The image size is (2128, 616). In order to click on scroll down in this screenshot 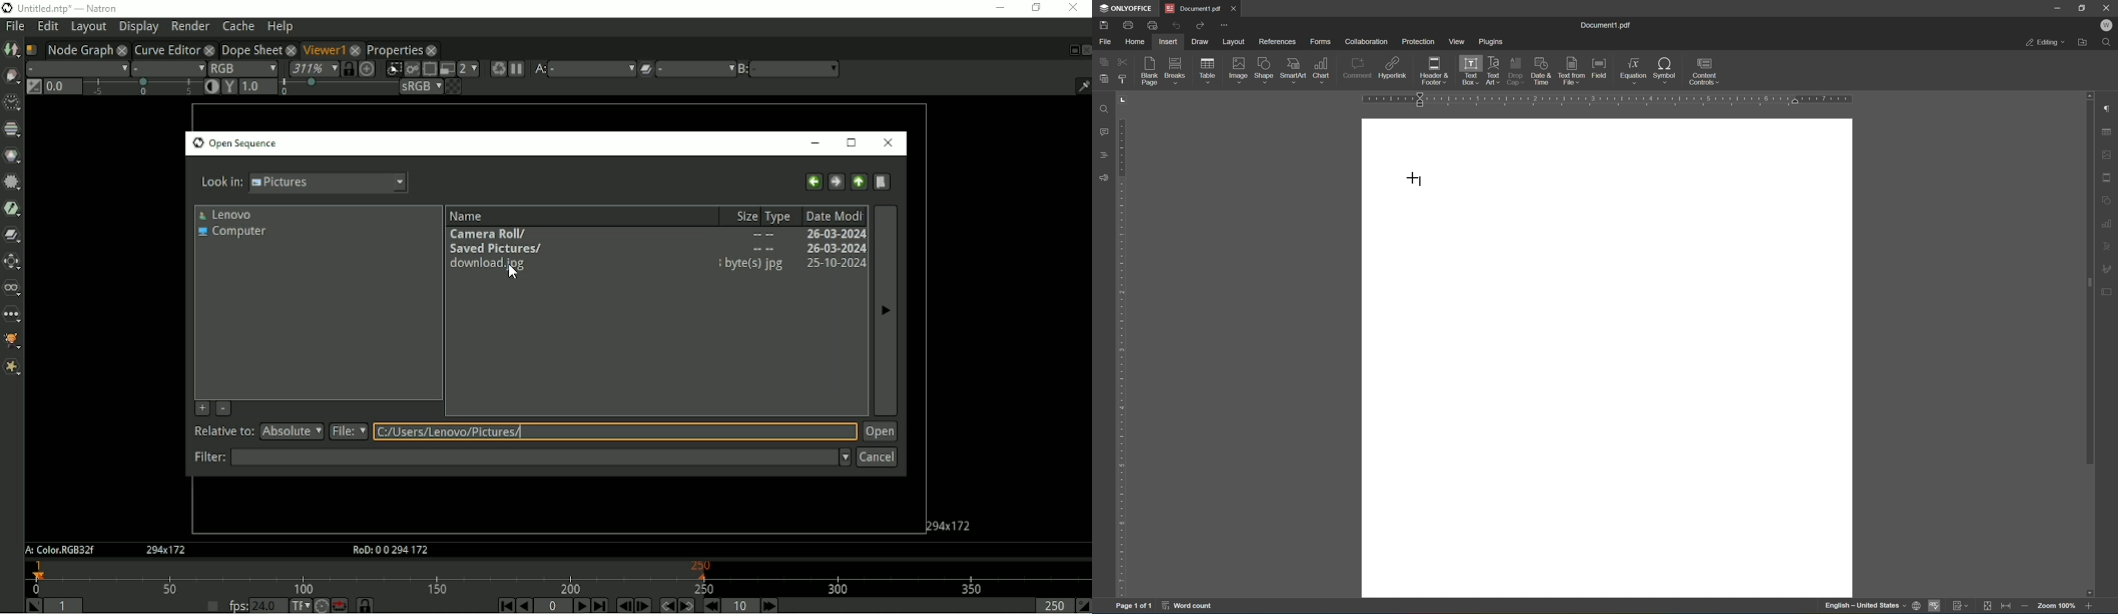, I will do `click(2089, 593)`.